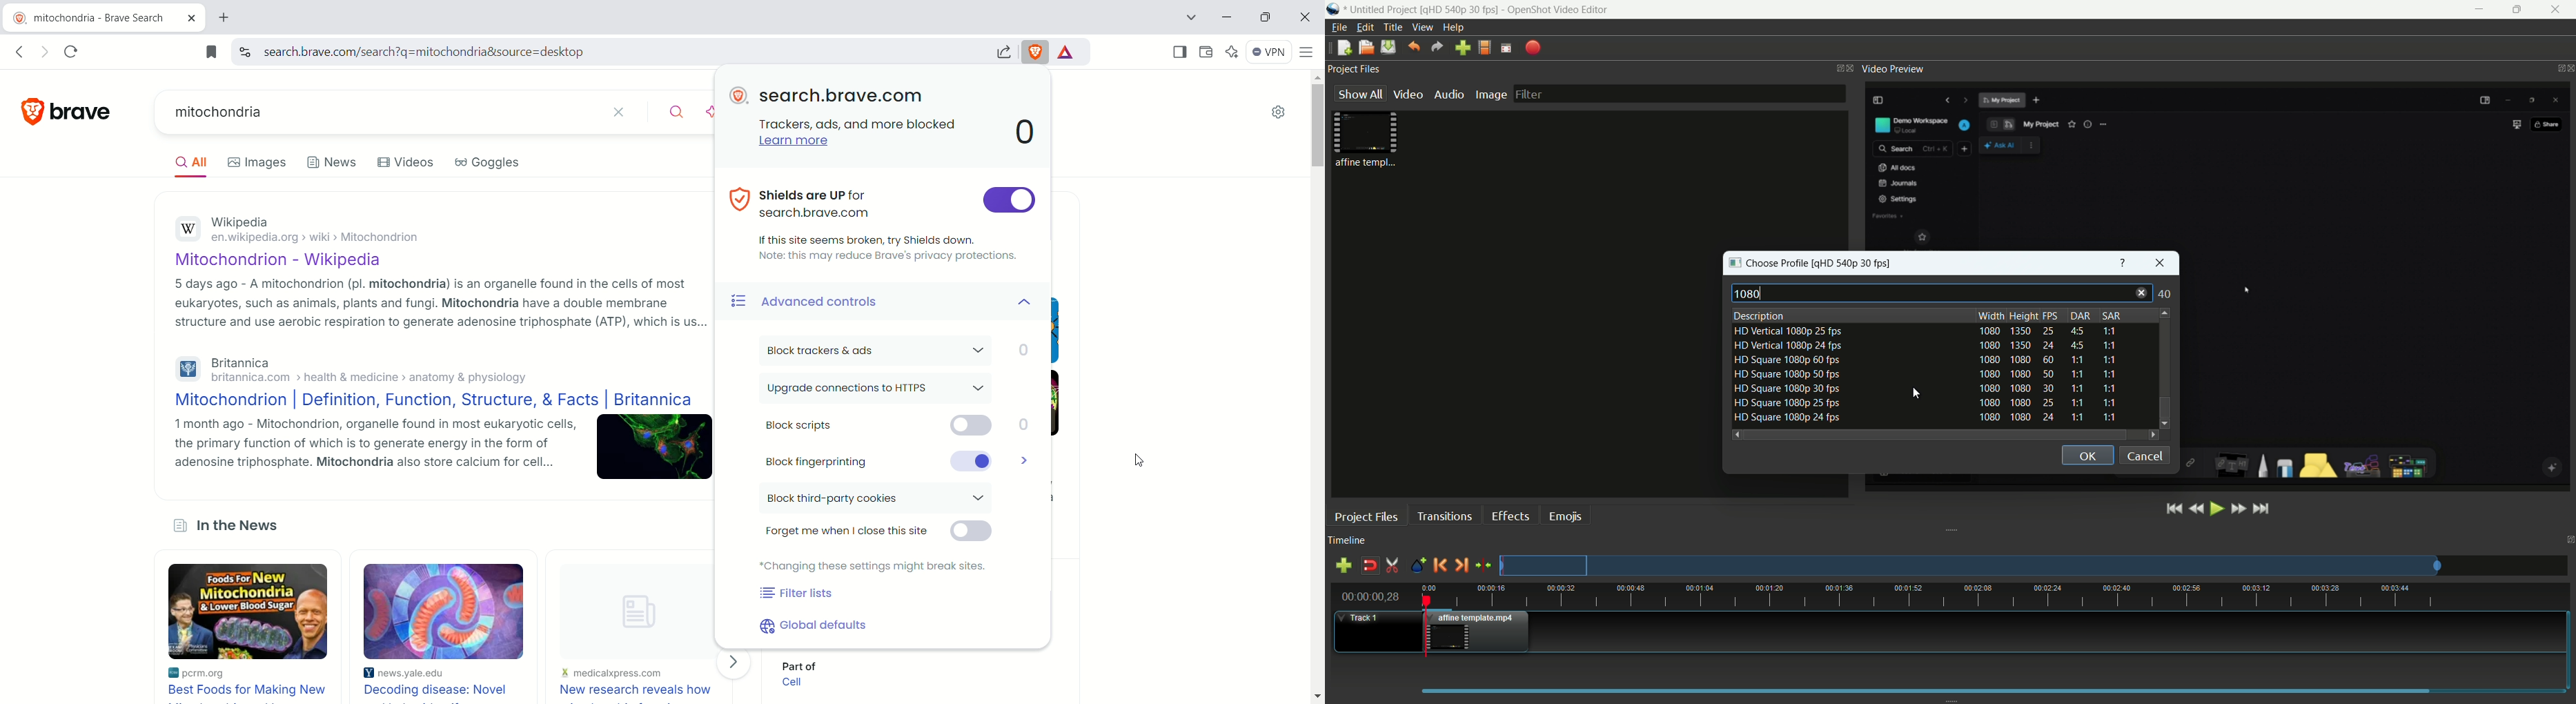 The image size is (2576, 728). Describe the element at coordinates (889, 302) in the screenshot. I see `advanced controls` at that location.